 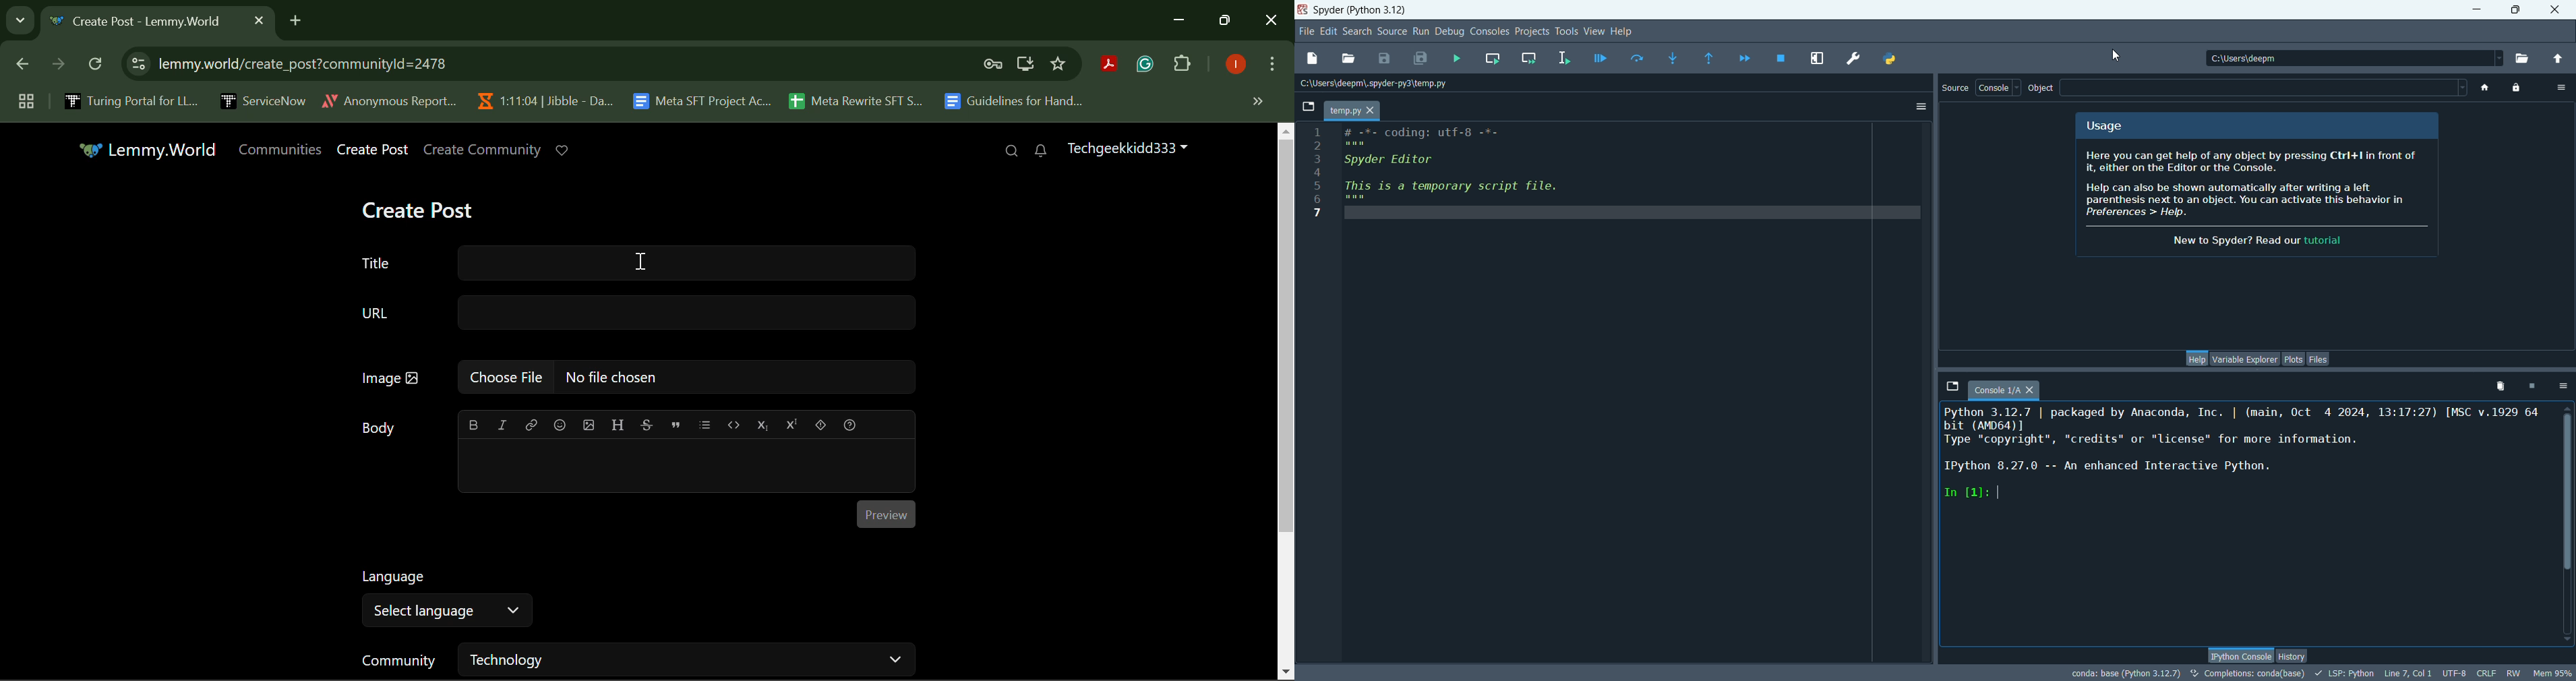 I want to click on Create Post, so click(x=373, y=150).